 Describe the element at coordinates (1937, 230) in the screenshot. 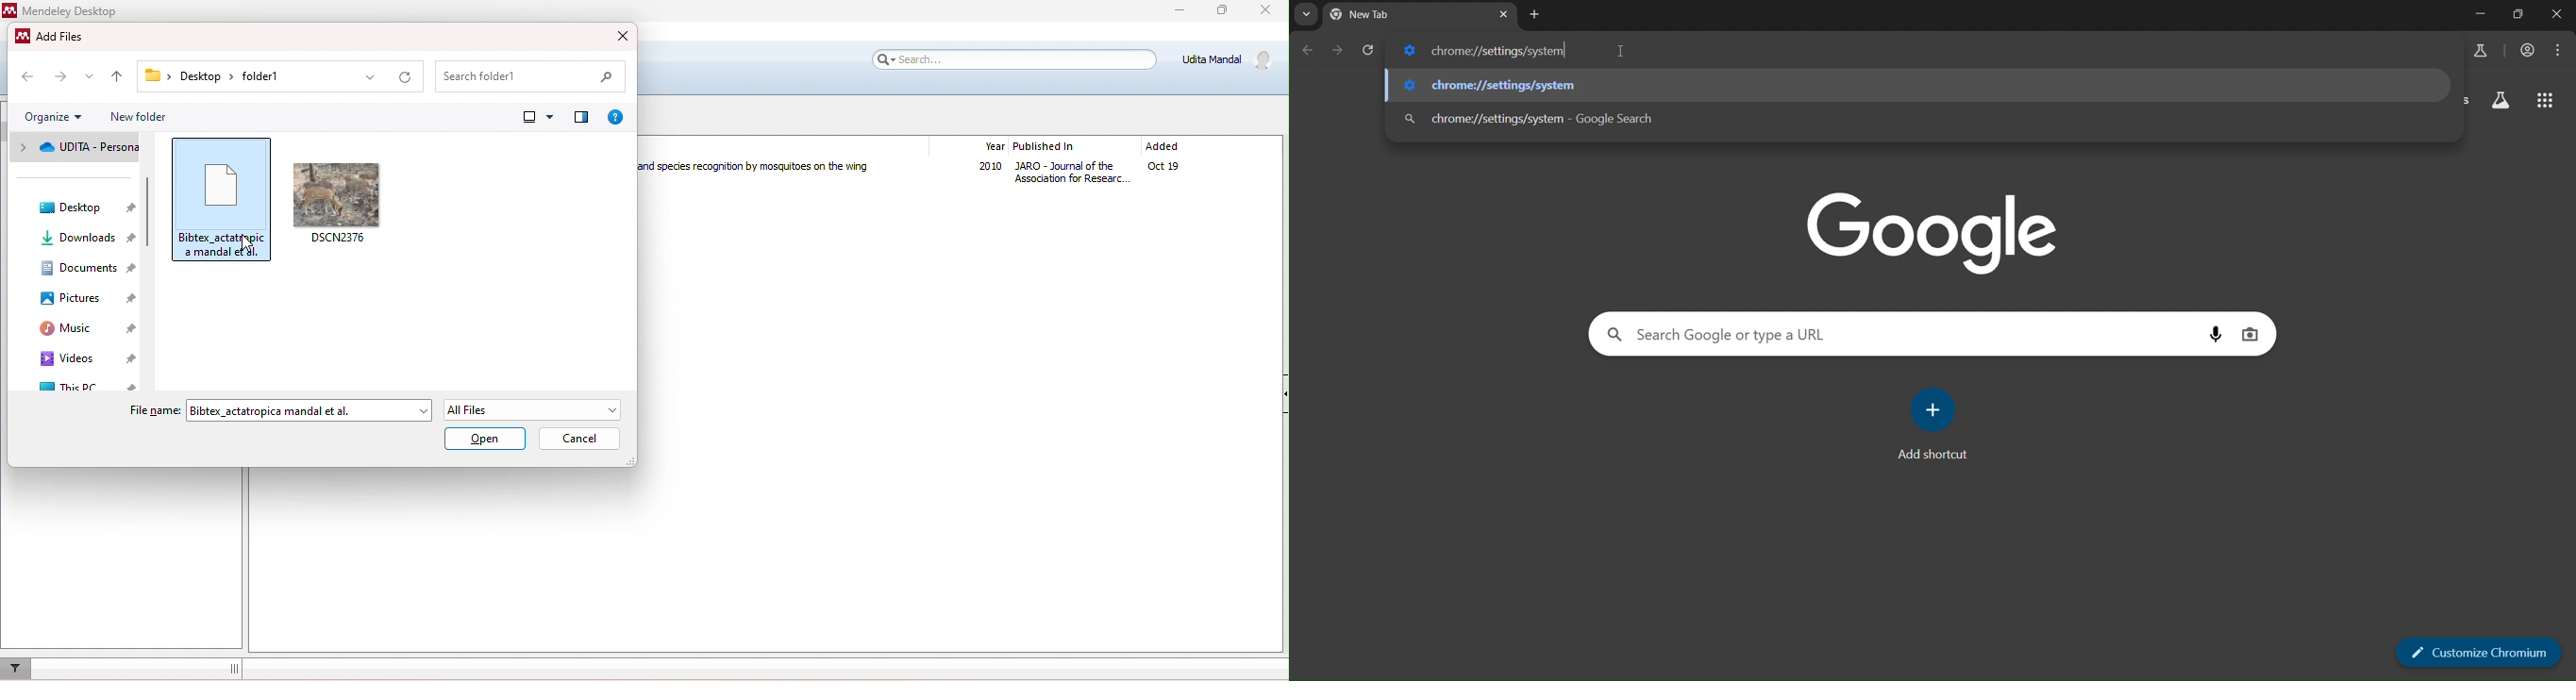

I see `google` at that location.